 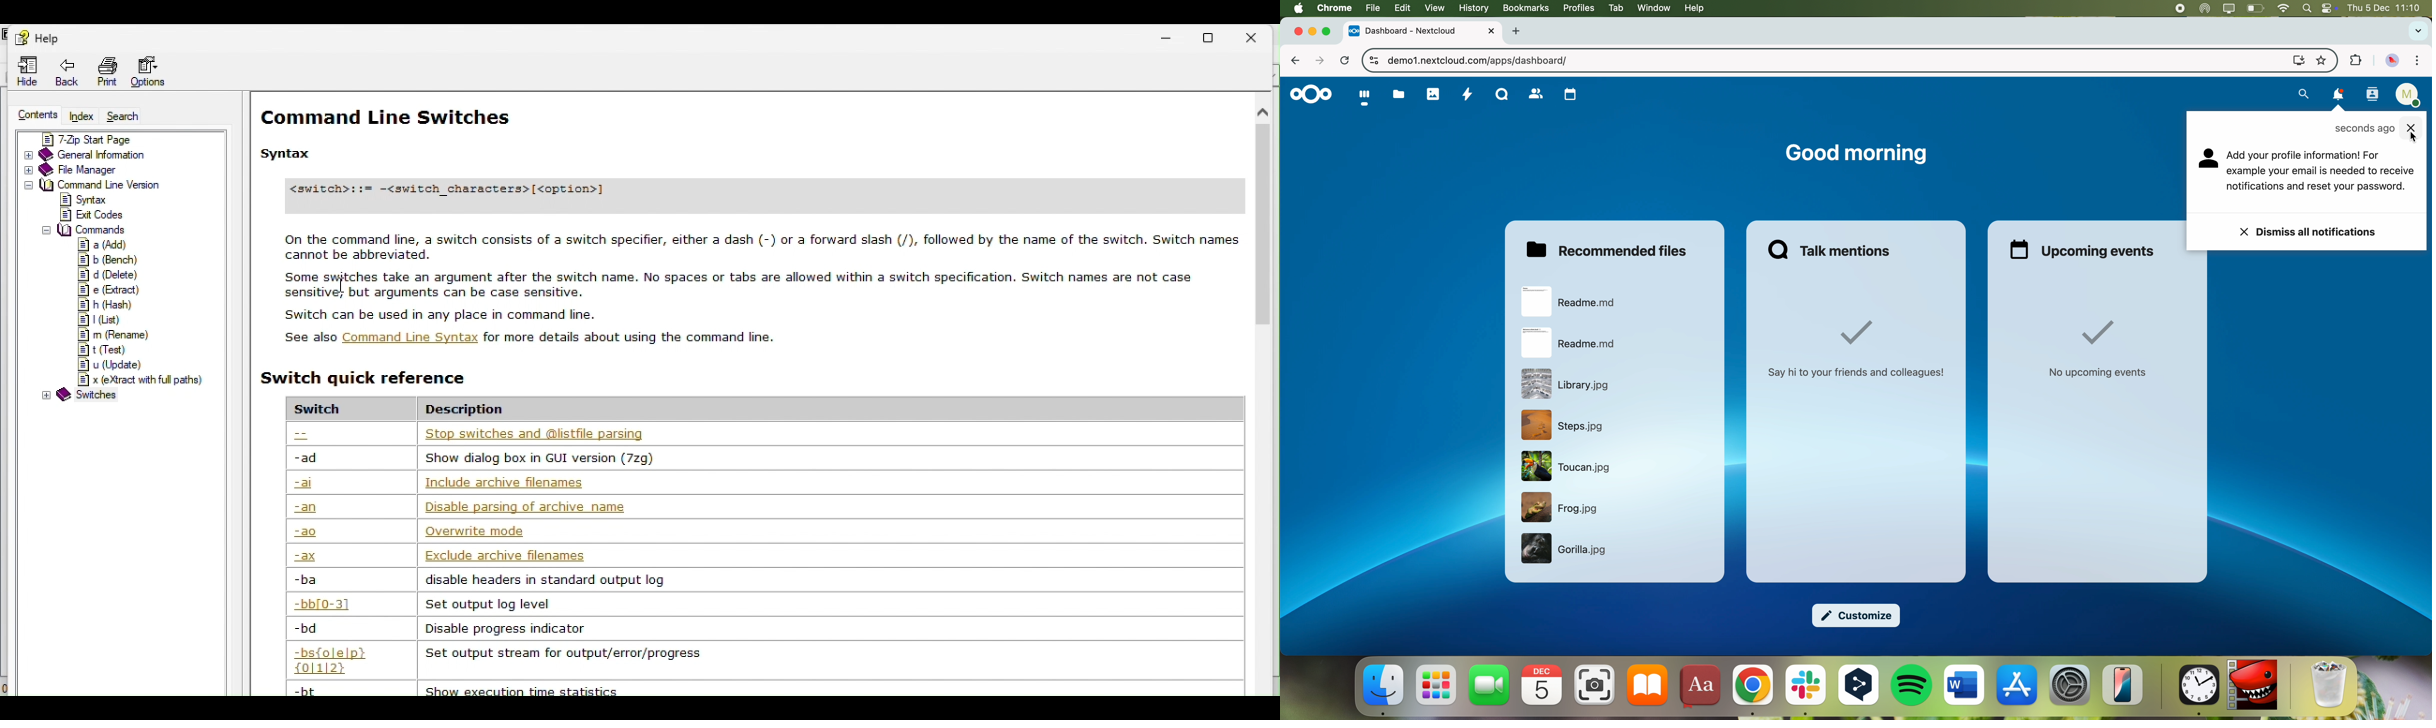 I want to click on stop recording, so click(x=2173, y=8).